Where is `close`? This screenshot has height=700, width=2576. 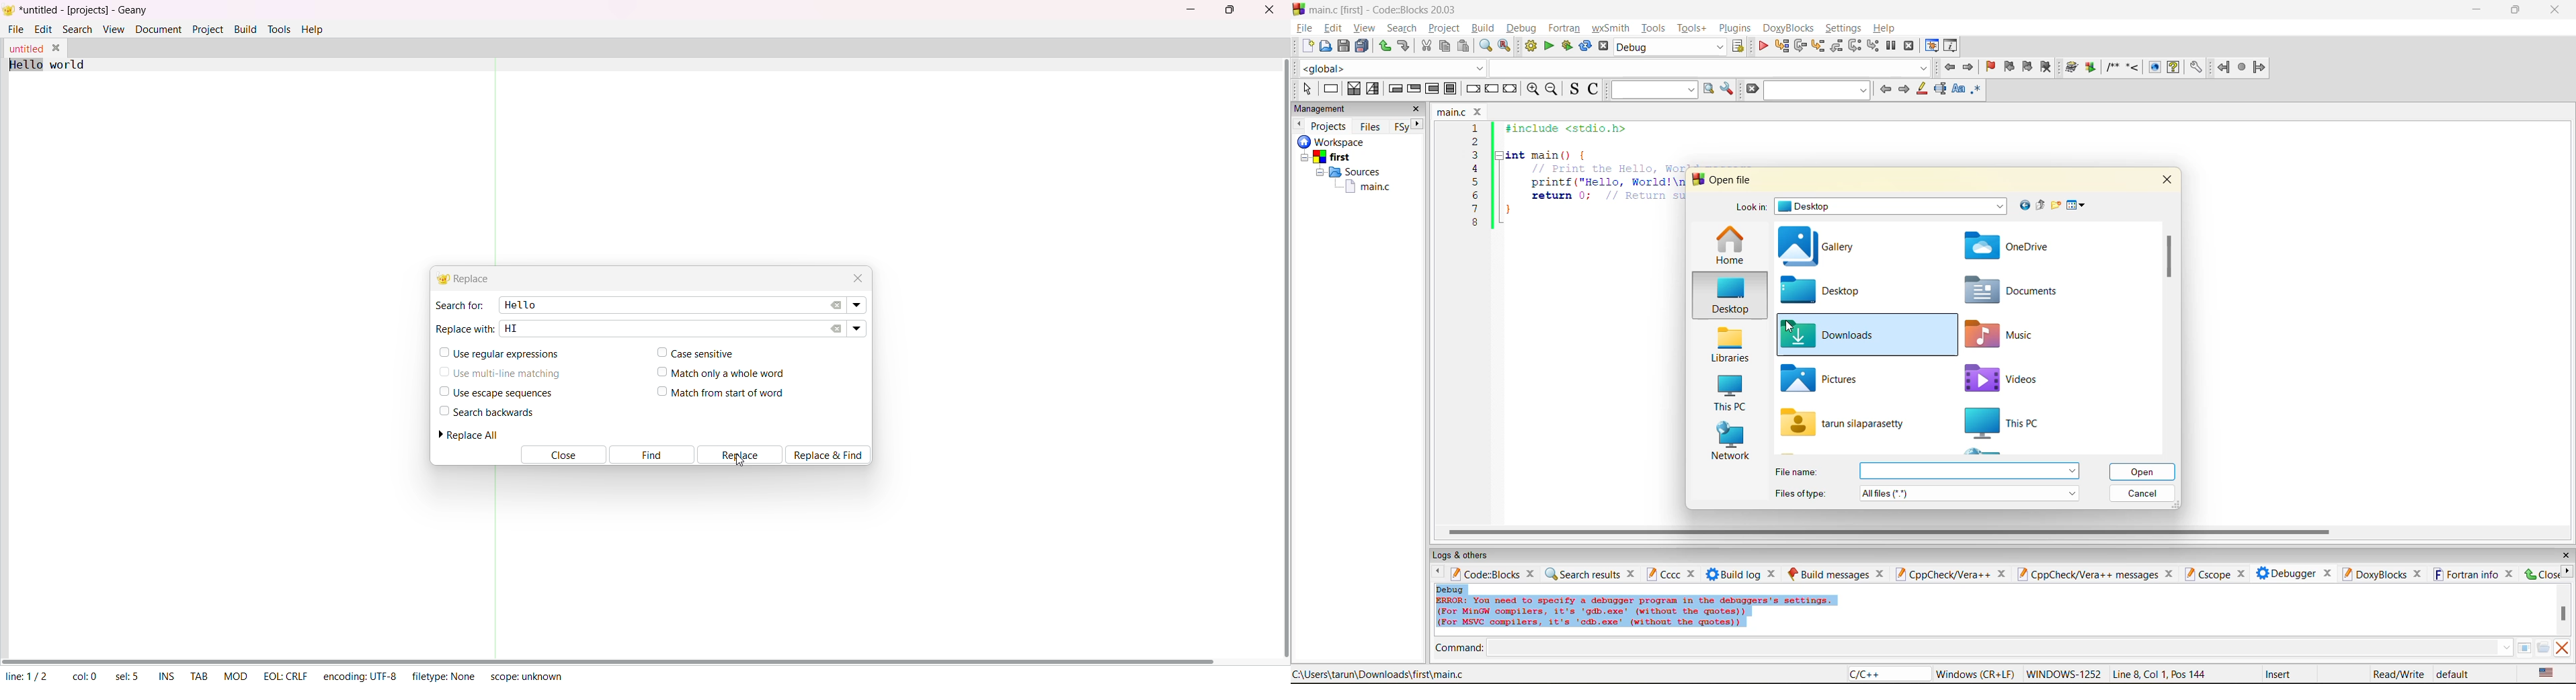 close is located at coordinates (2328, 572).